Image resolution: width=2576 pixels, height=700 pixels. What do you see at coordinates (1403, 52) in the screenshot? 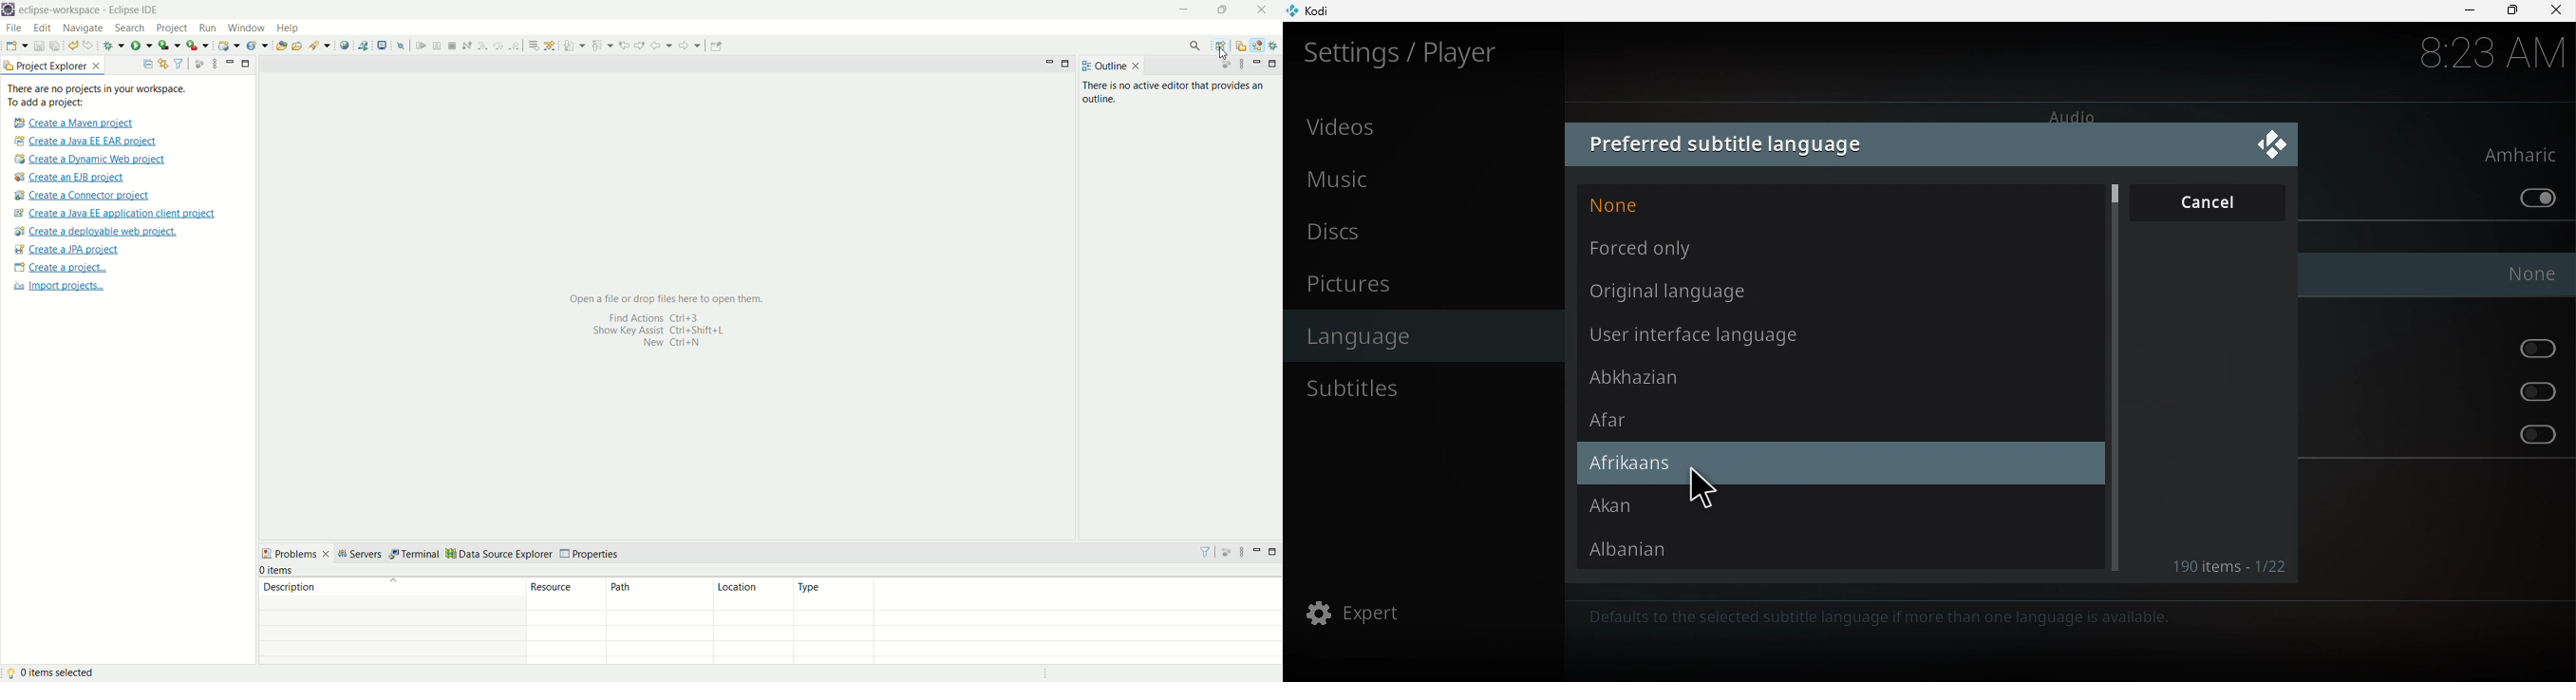
I see `Settings/plater` at bounding box center [1403, 52].